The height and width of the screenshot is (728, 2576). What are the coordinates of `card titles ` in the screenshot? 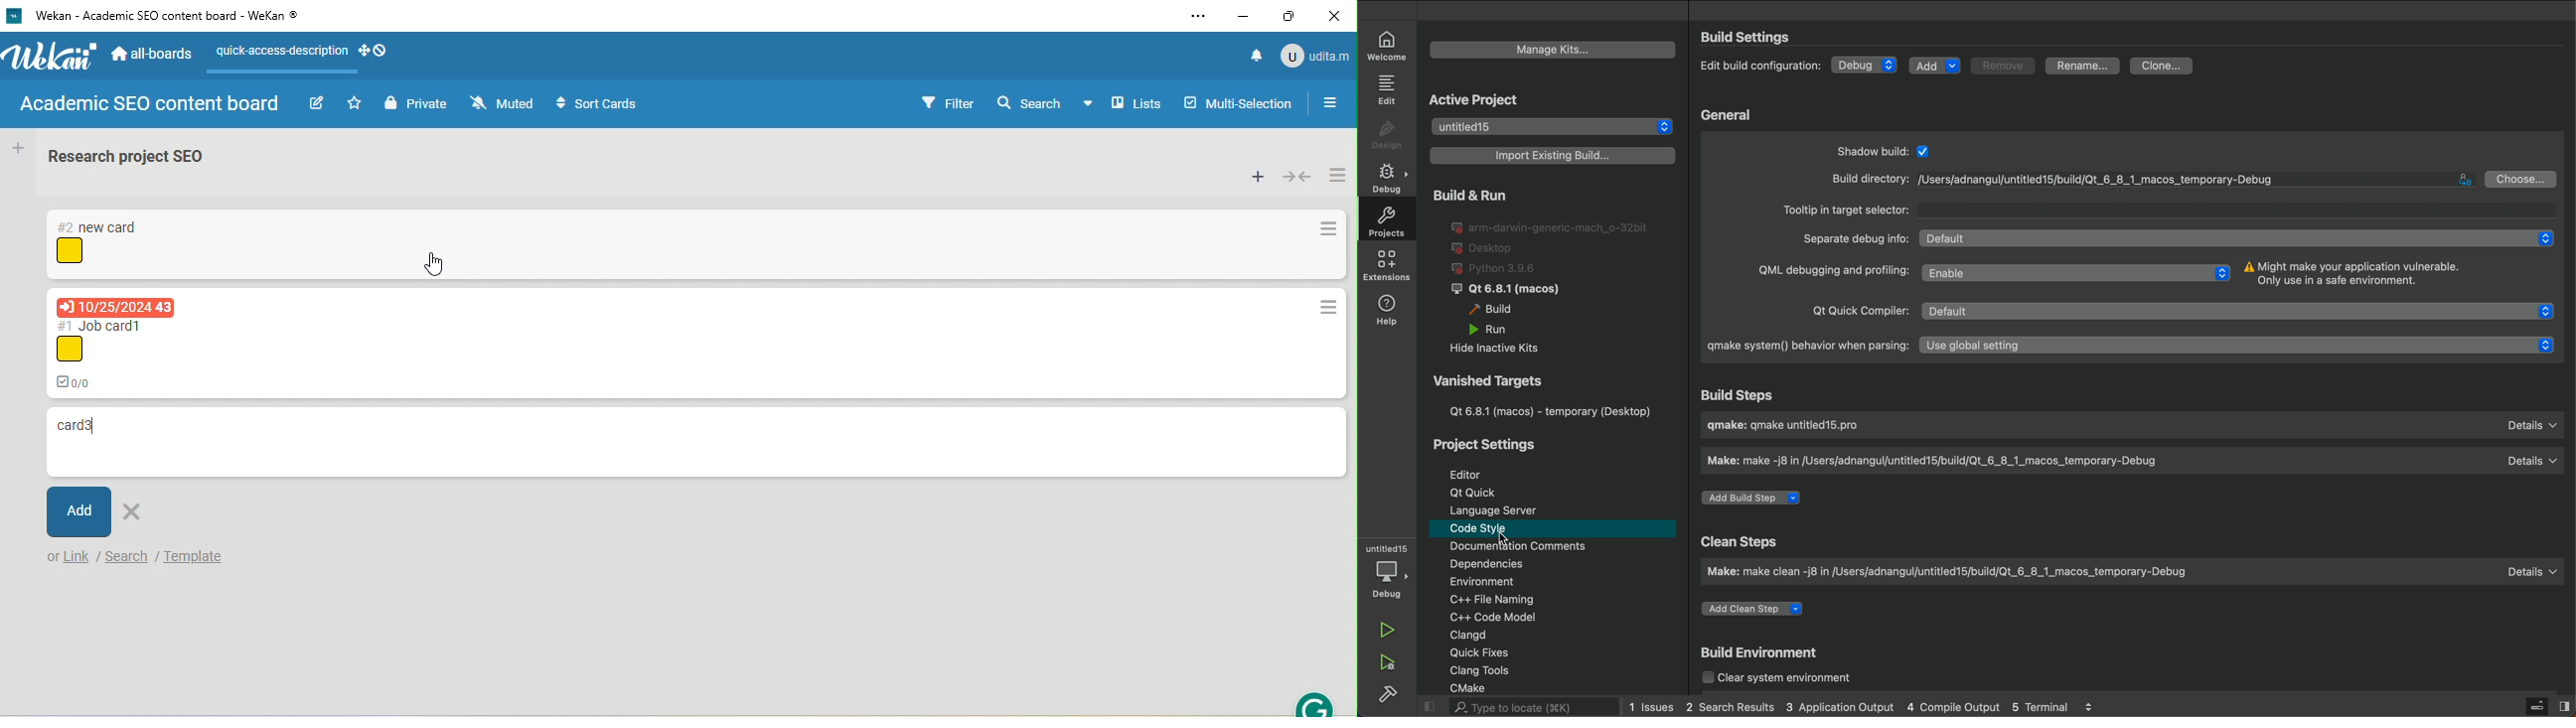 It's located at (99, 227).